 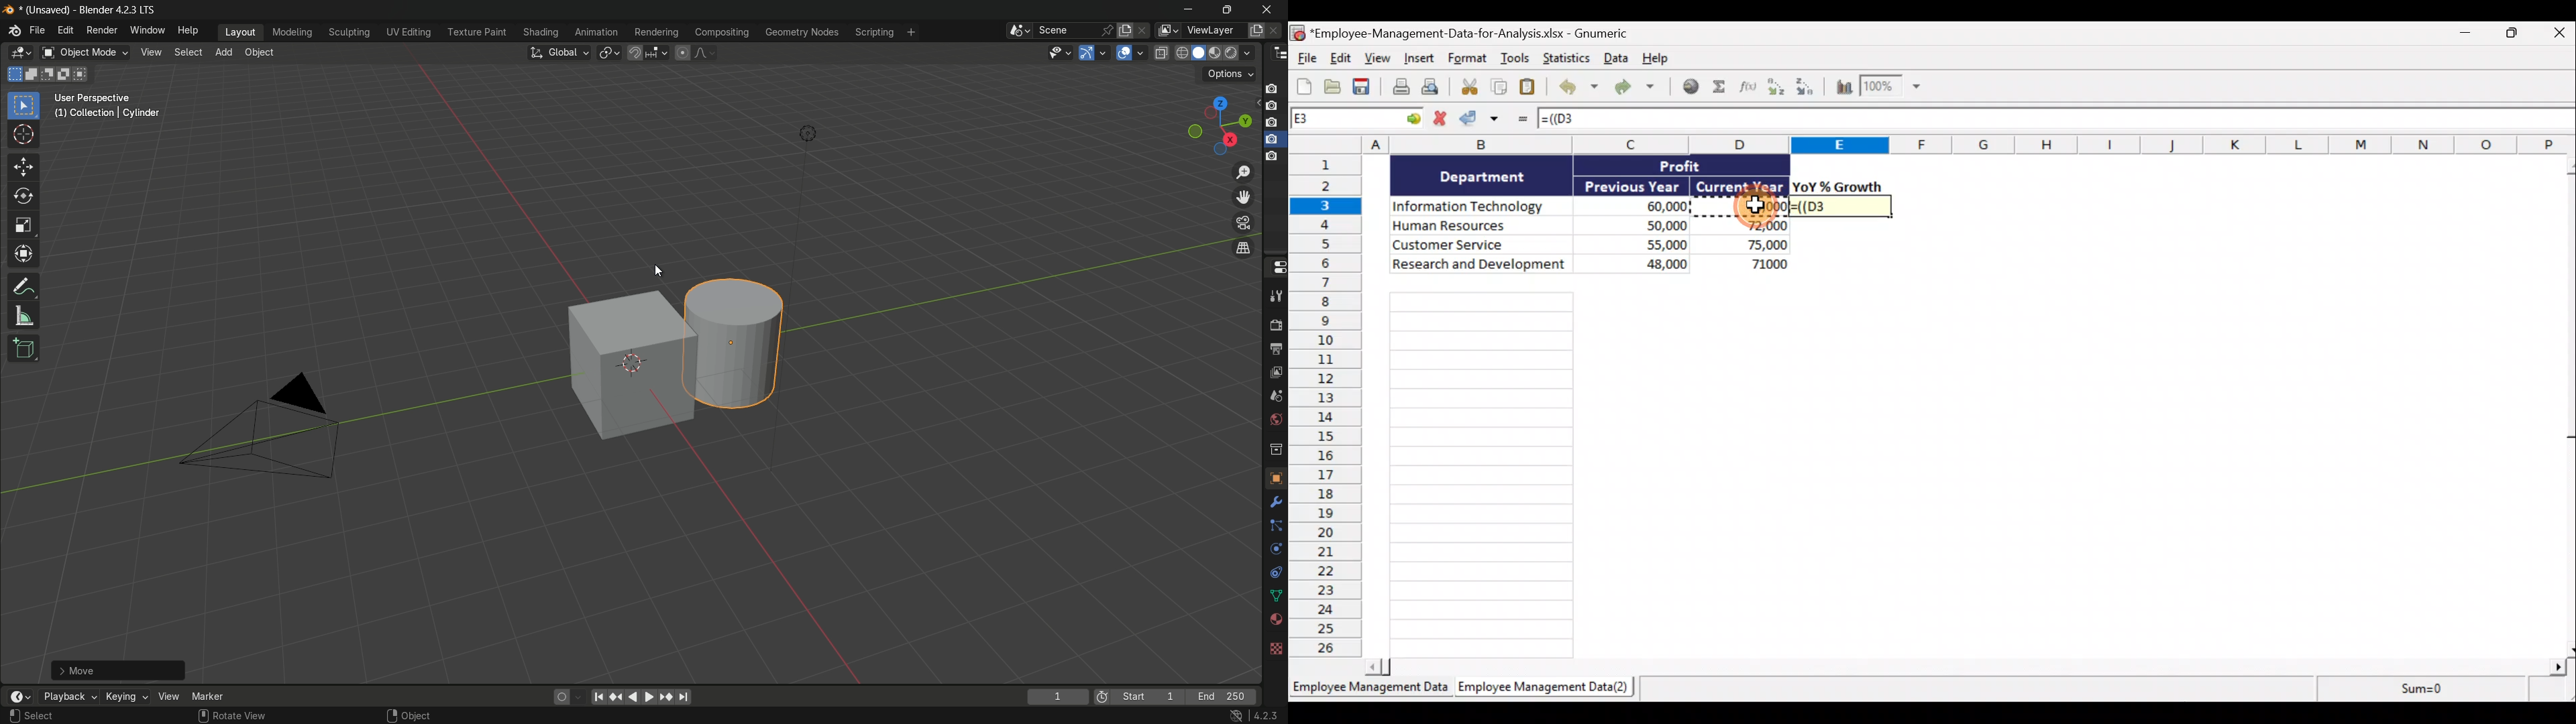 I want to click on rotate view, so click(x=239, y=716).